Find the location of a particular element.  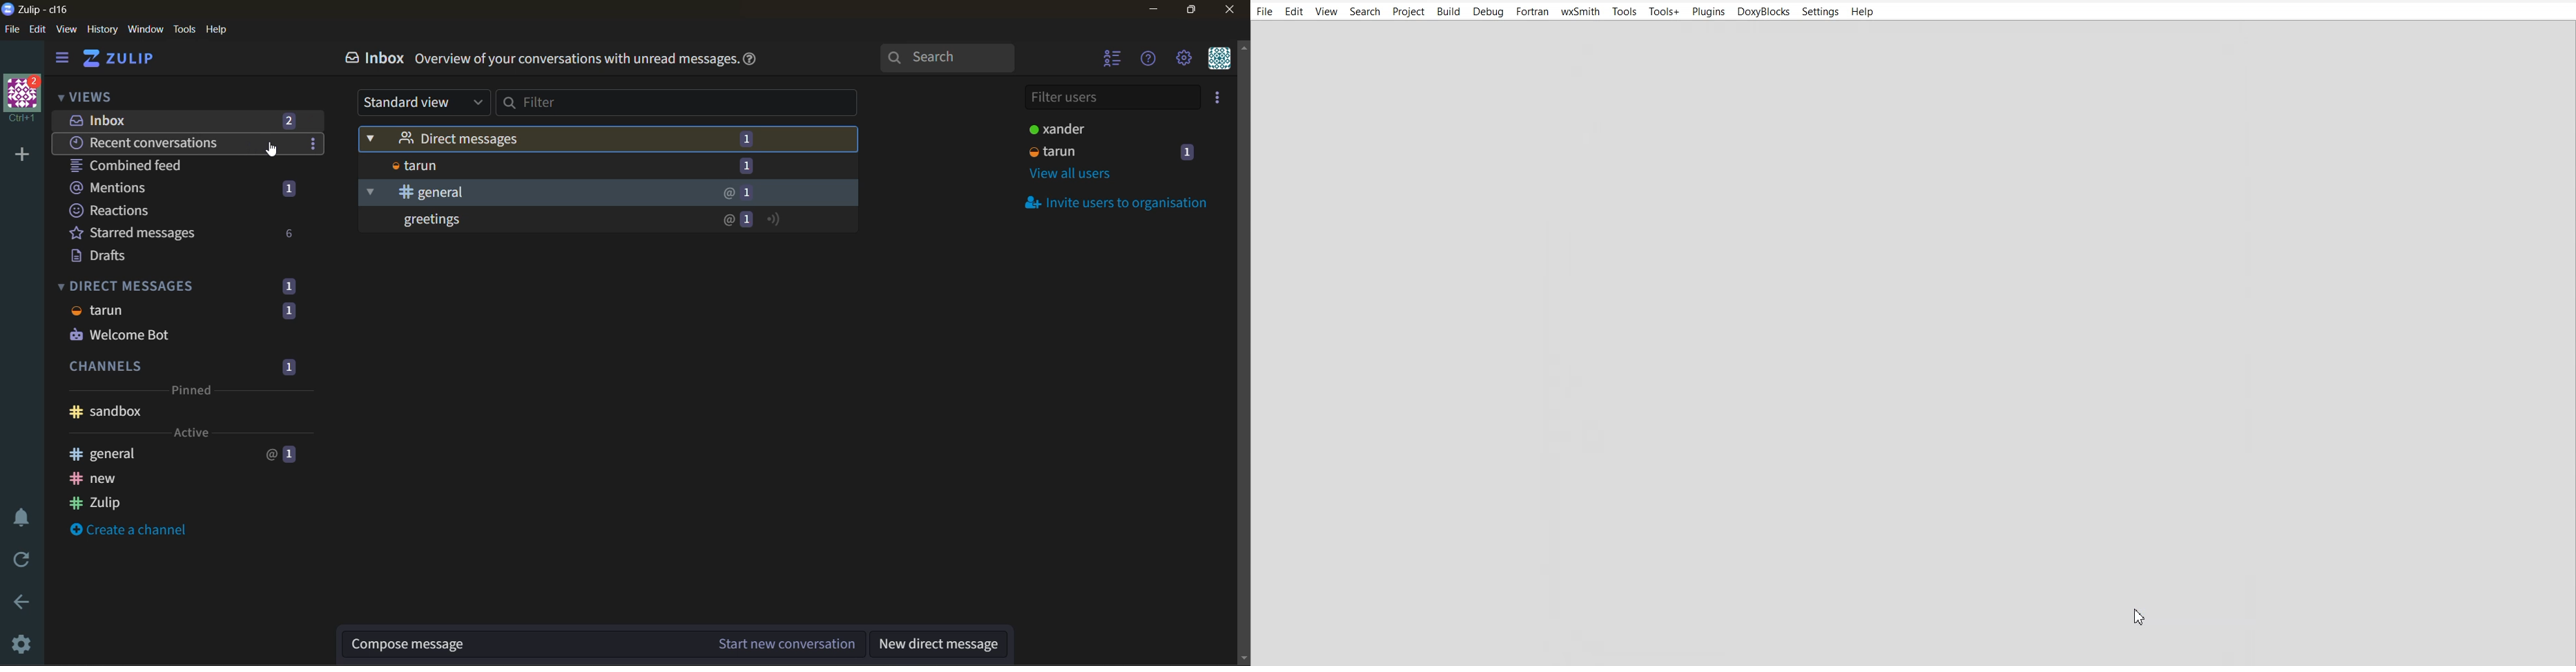

new direct message is located at coordinates (937, 644).